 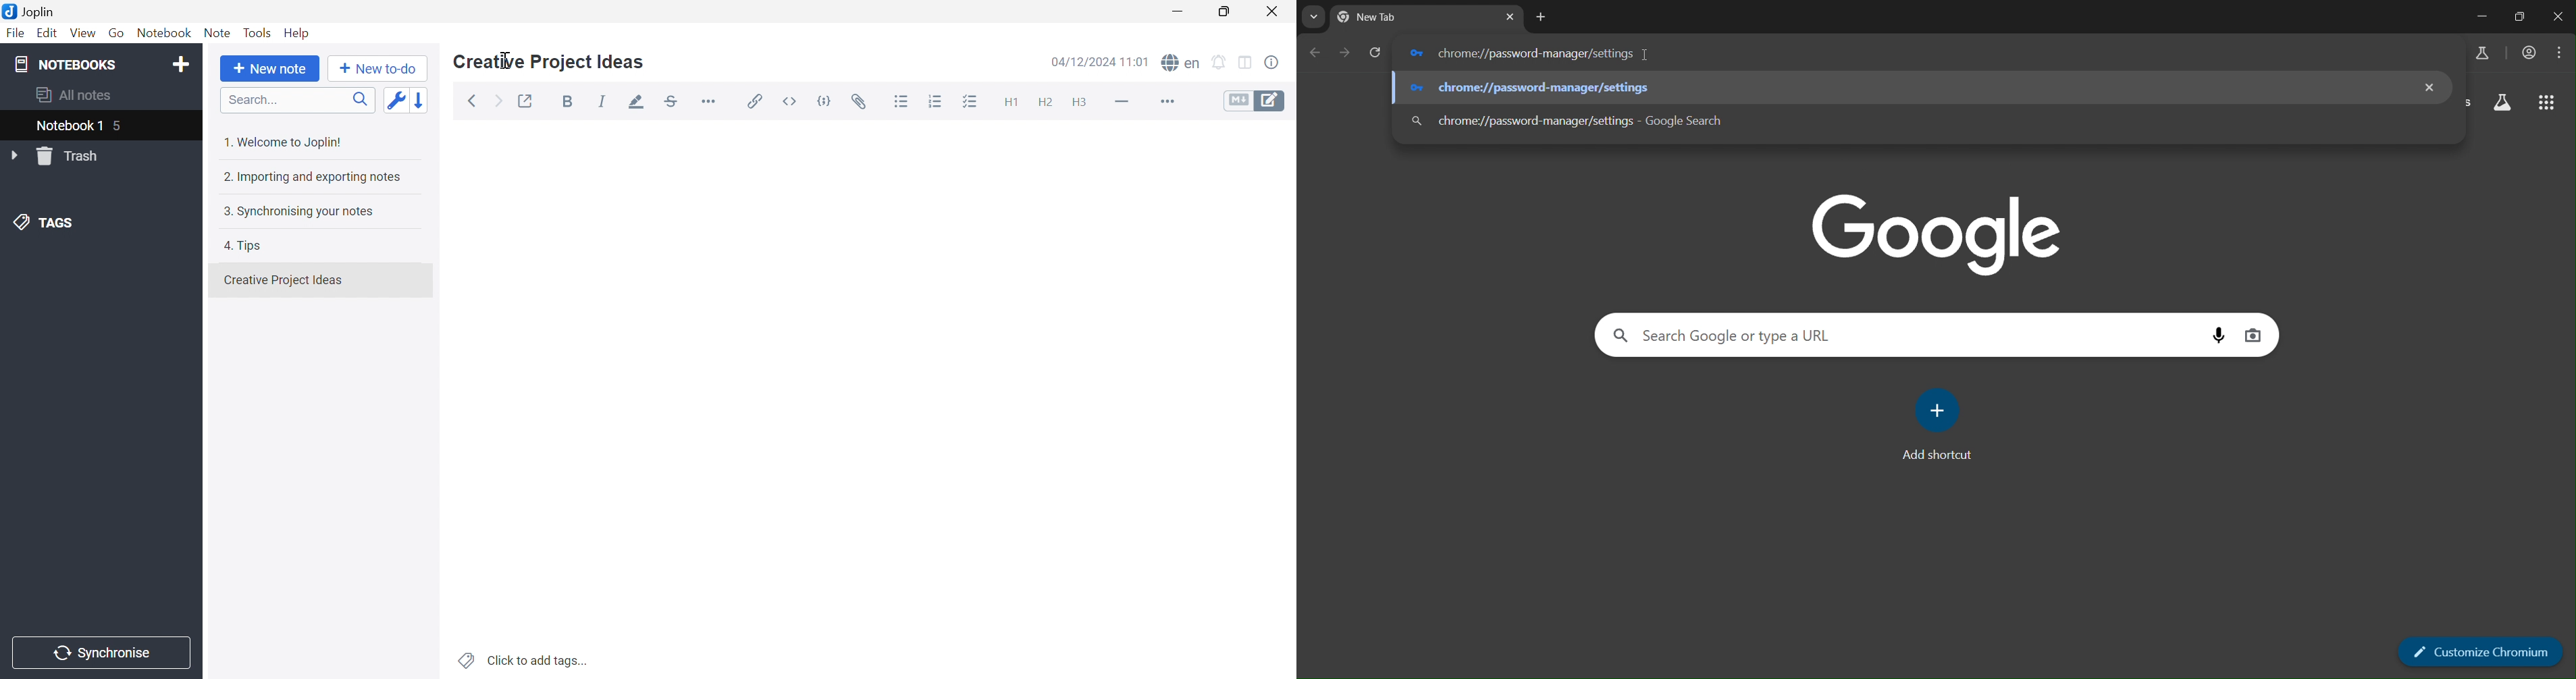 What do you see at coordinates (103, 653) in the screenshot?
I see `Synchronise` at bounding box center [103, 653].